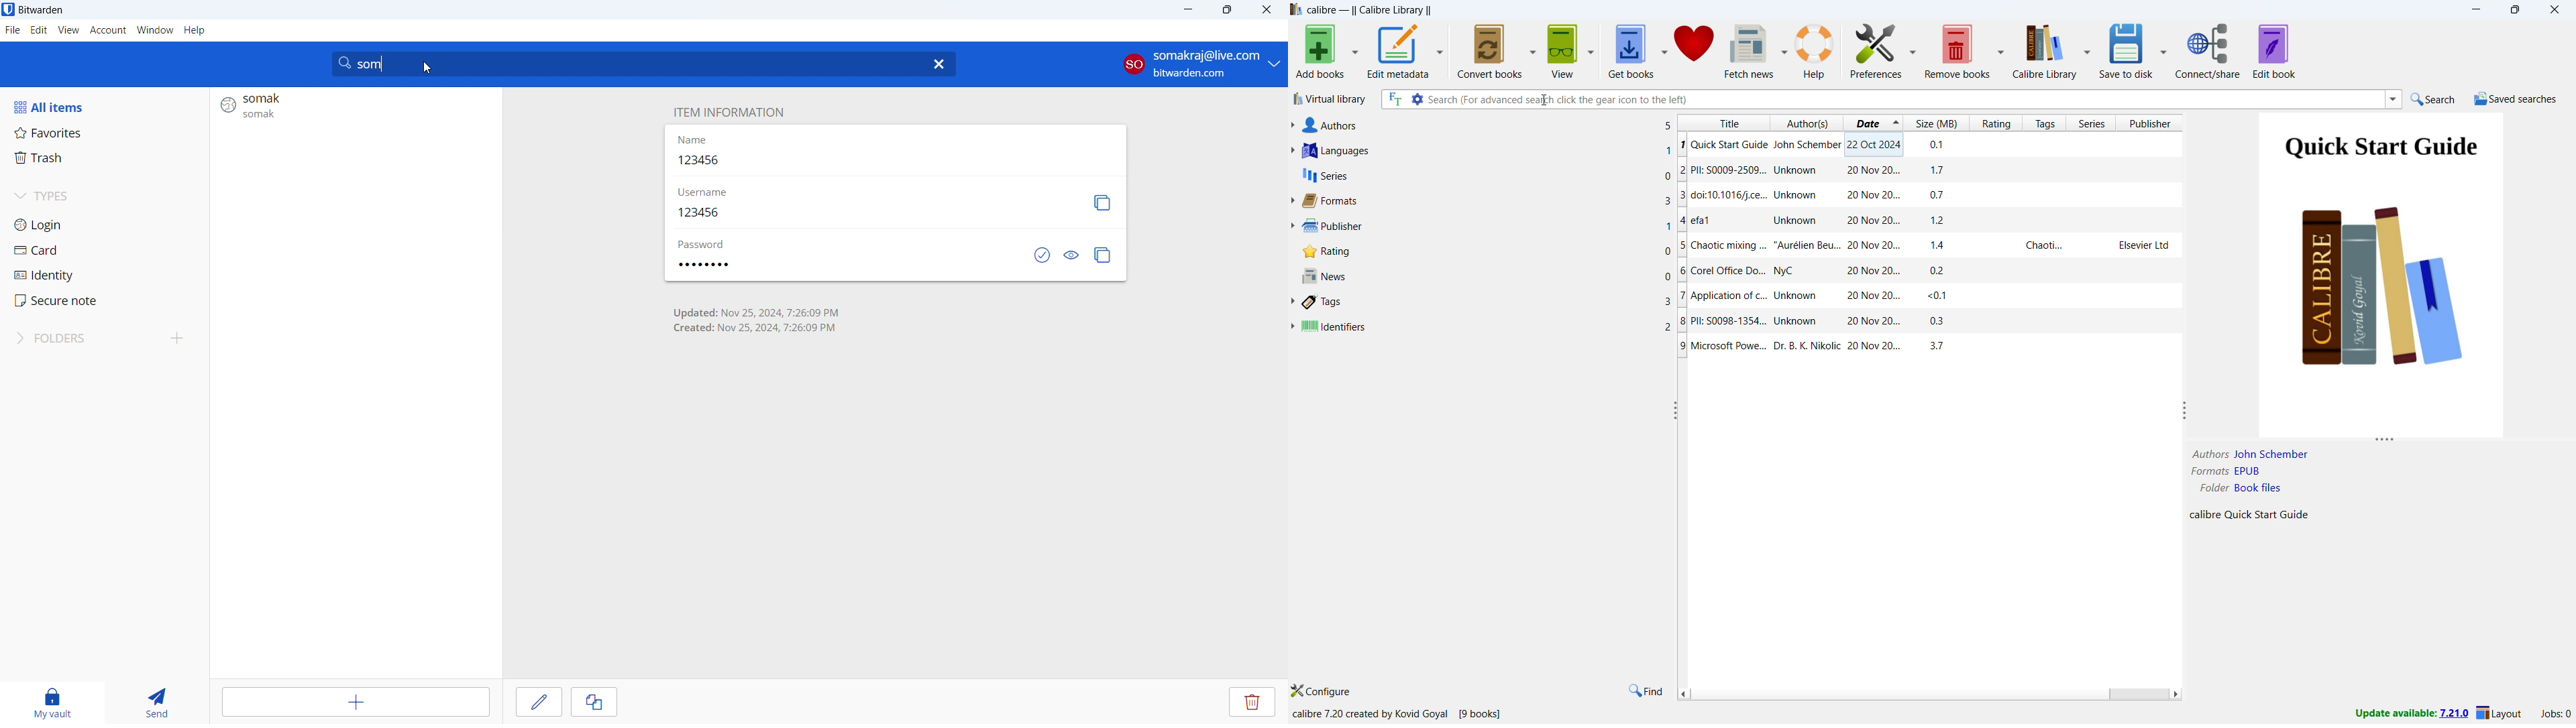  What do you see at coordinates (1044, 255) in the screenshot?
I see `check if password has been exposed` at bounding box center [1044, 255].